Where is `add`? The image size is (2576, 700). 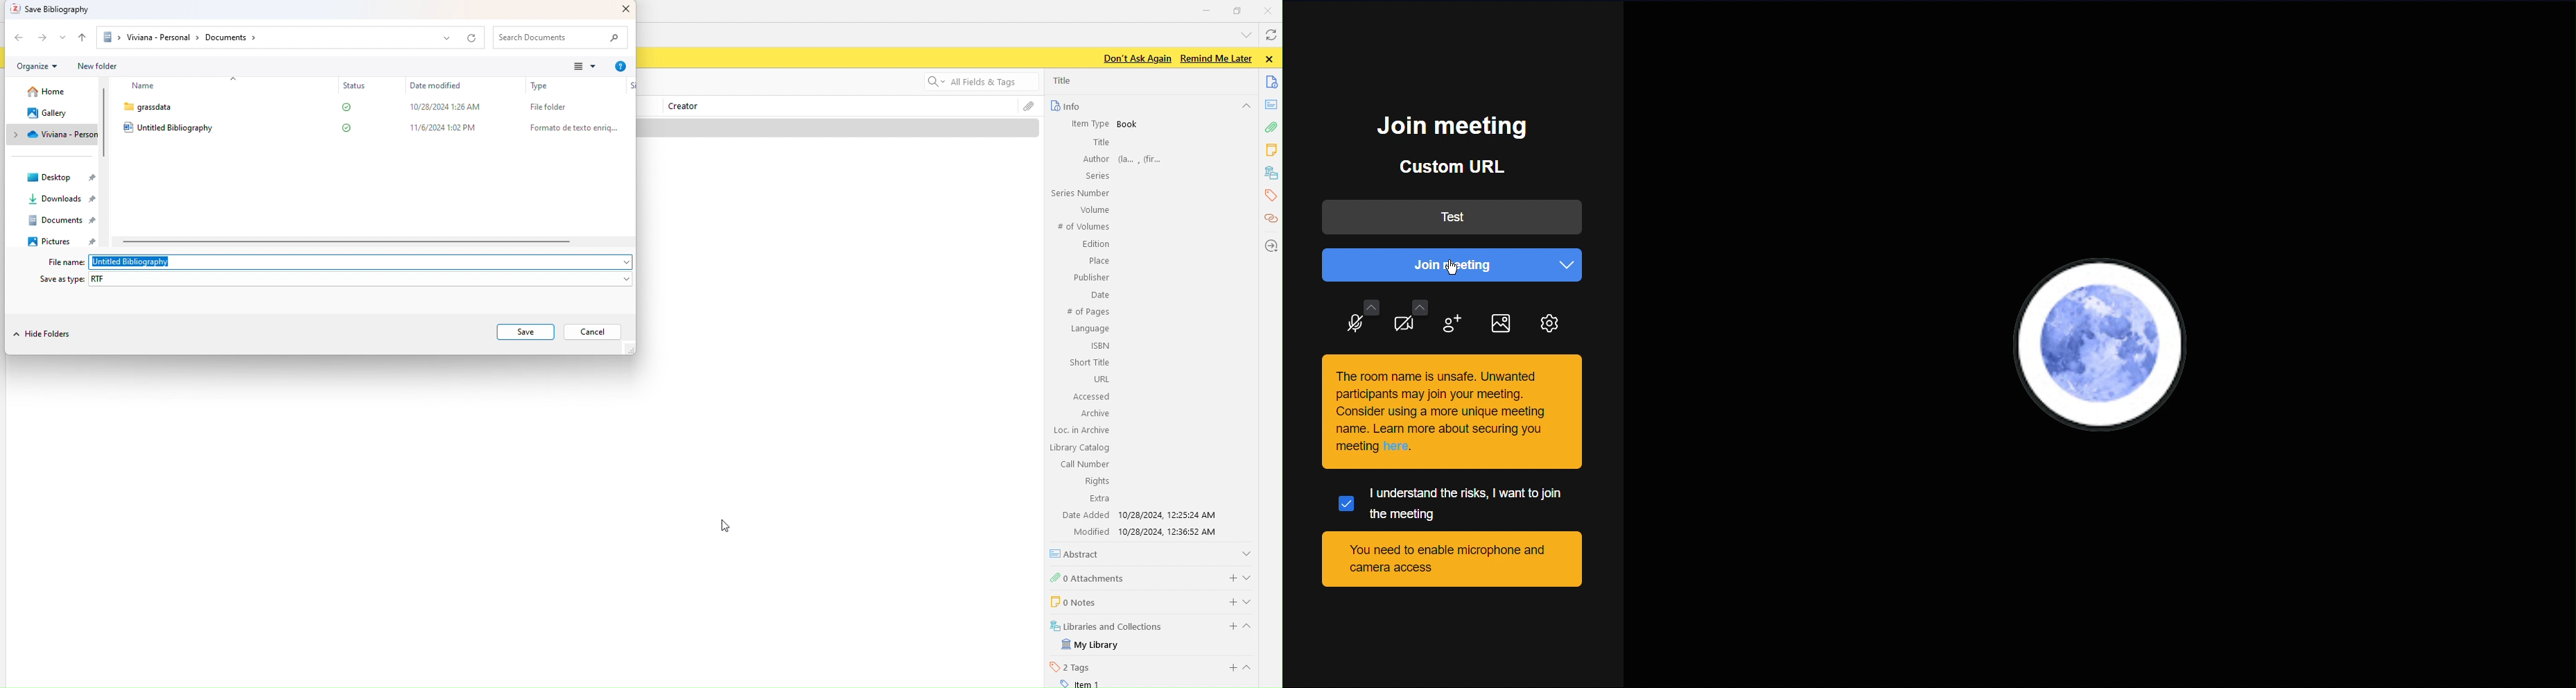
add is located at coordinates (1228, 626).